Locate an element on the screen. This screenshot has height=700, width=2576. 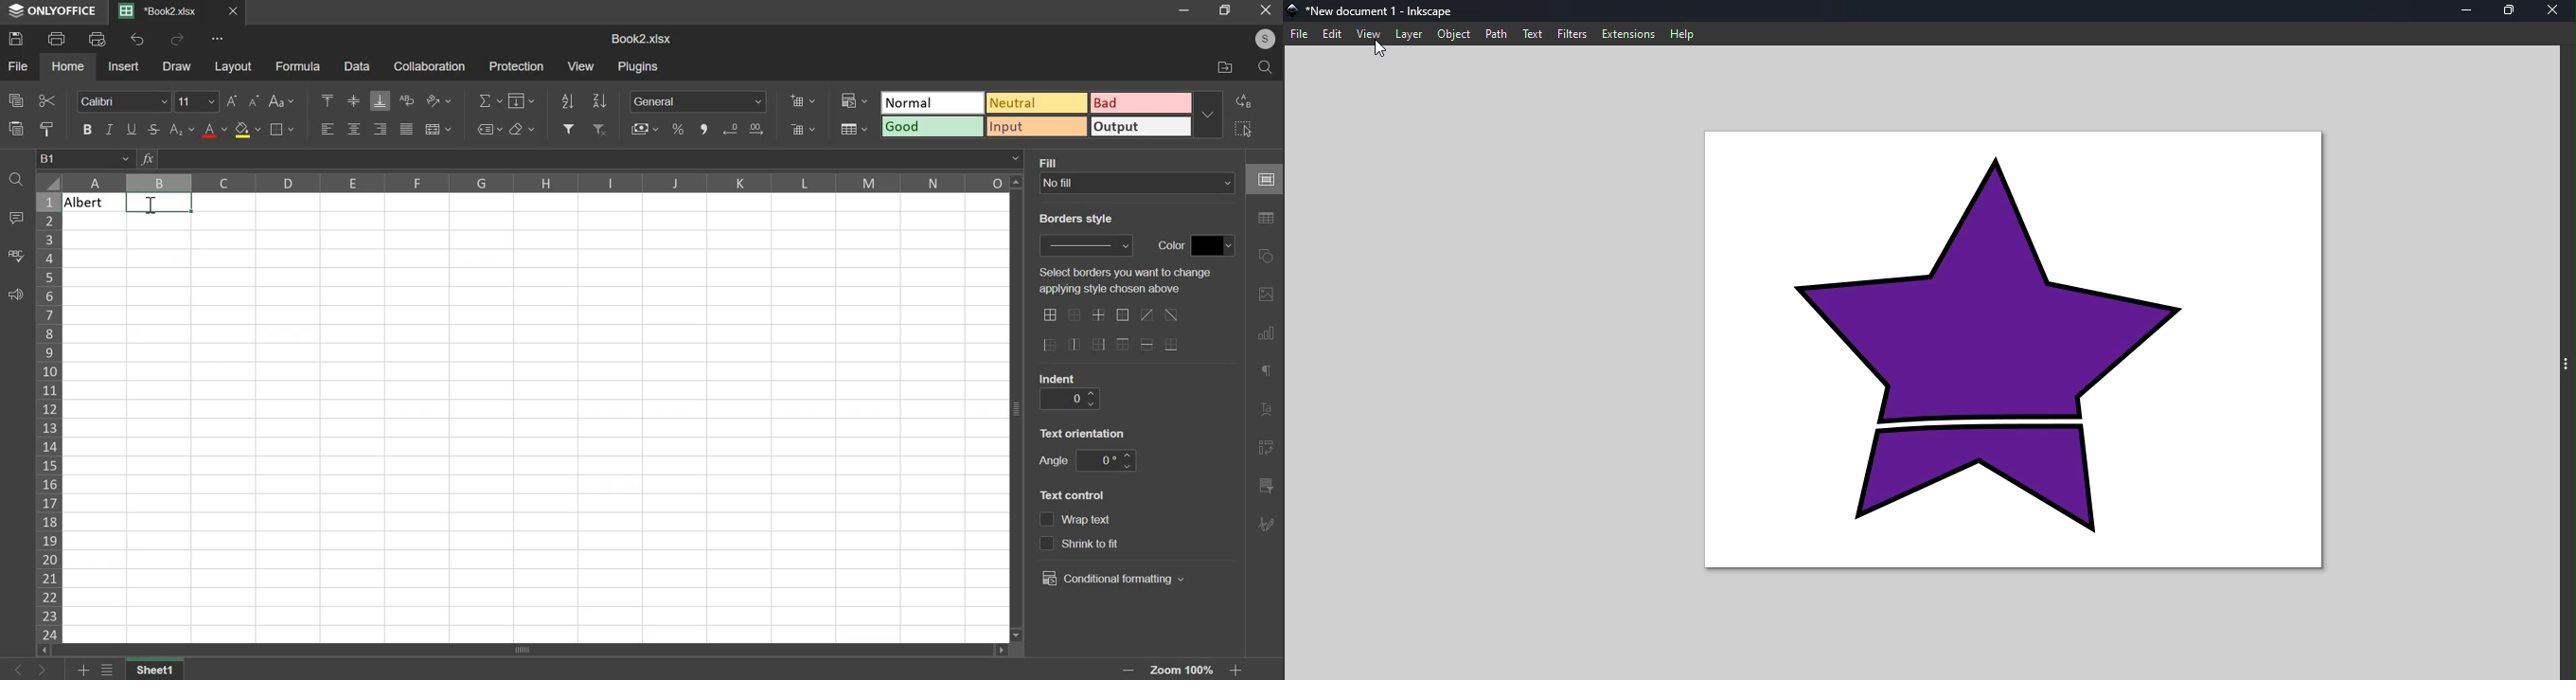
type is located at coordinates (1053, 114).